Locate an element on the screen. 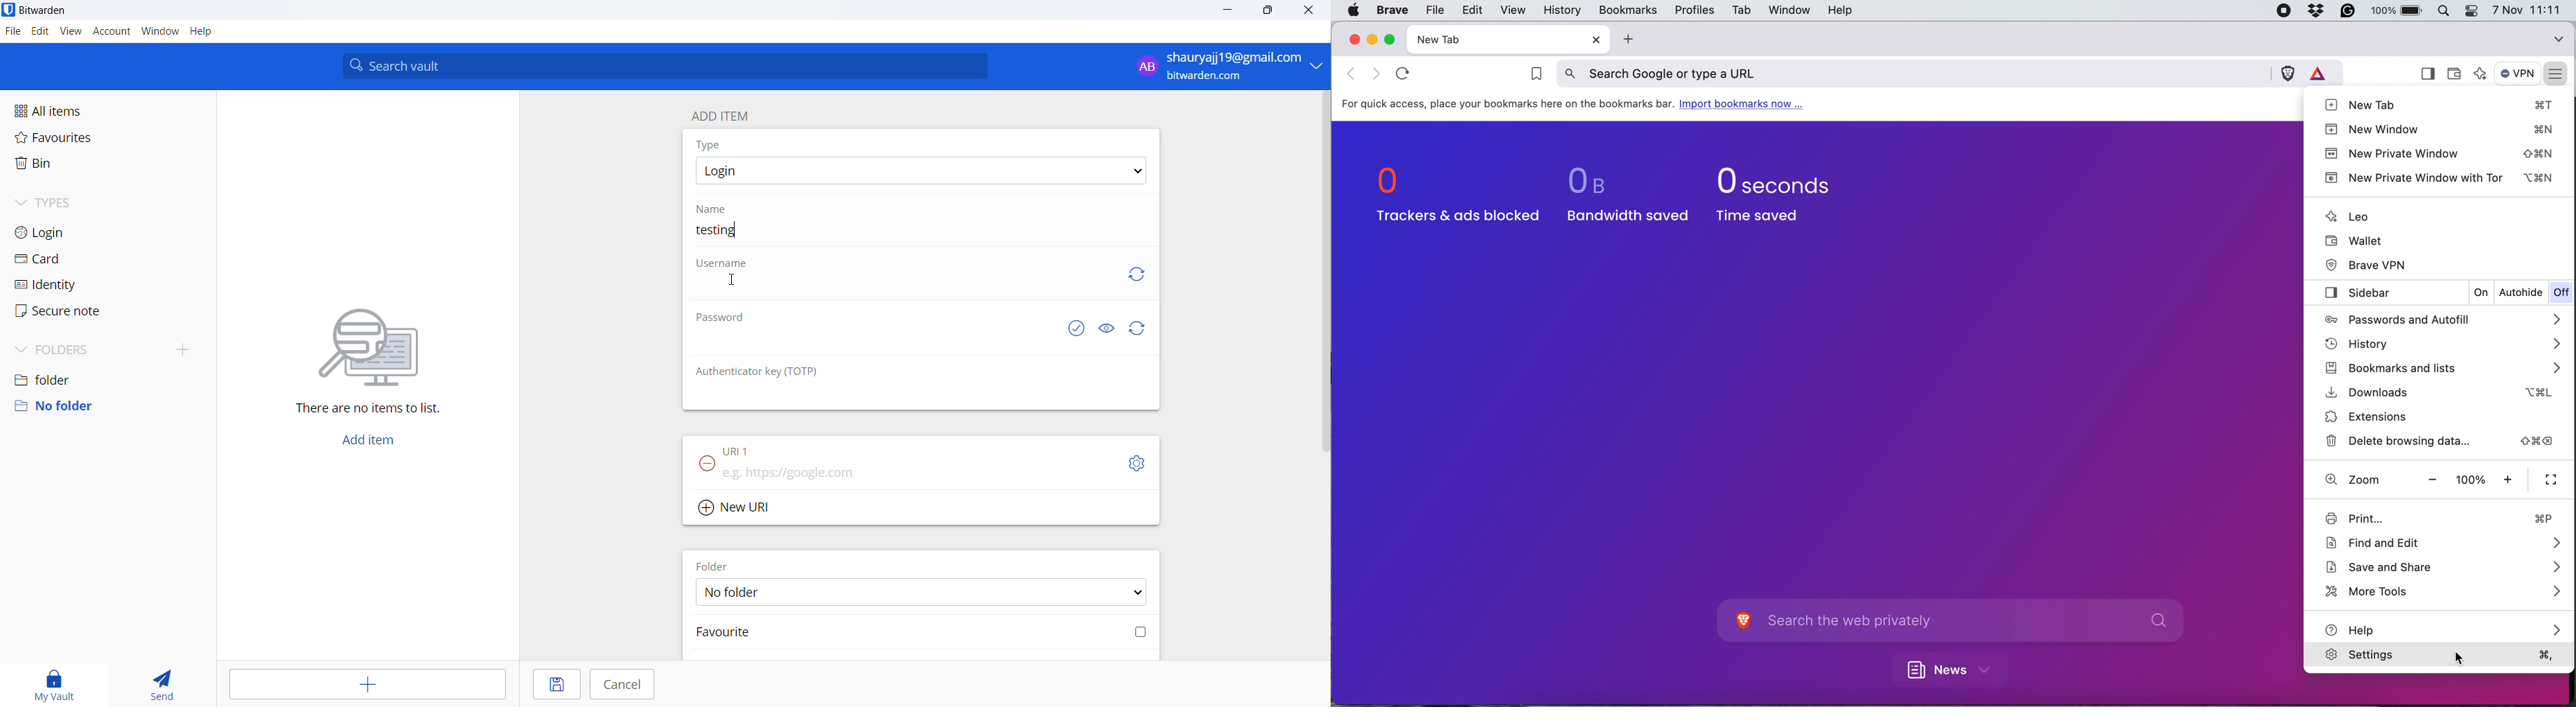 The height and width of the screenshot is (728, 2576). settings is located at coordinates (2441, 659).